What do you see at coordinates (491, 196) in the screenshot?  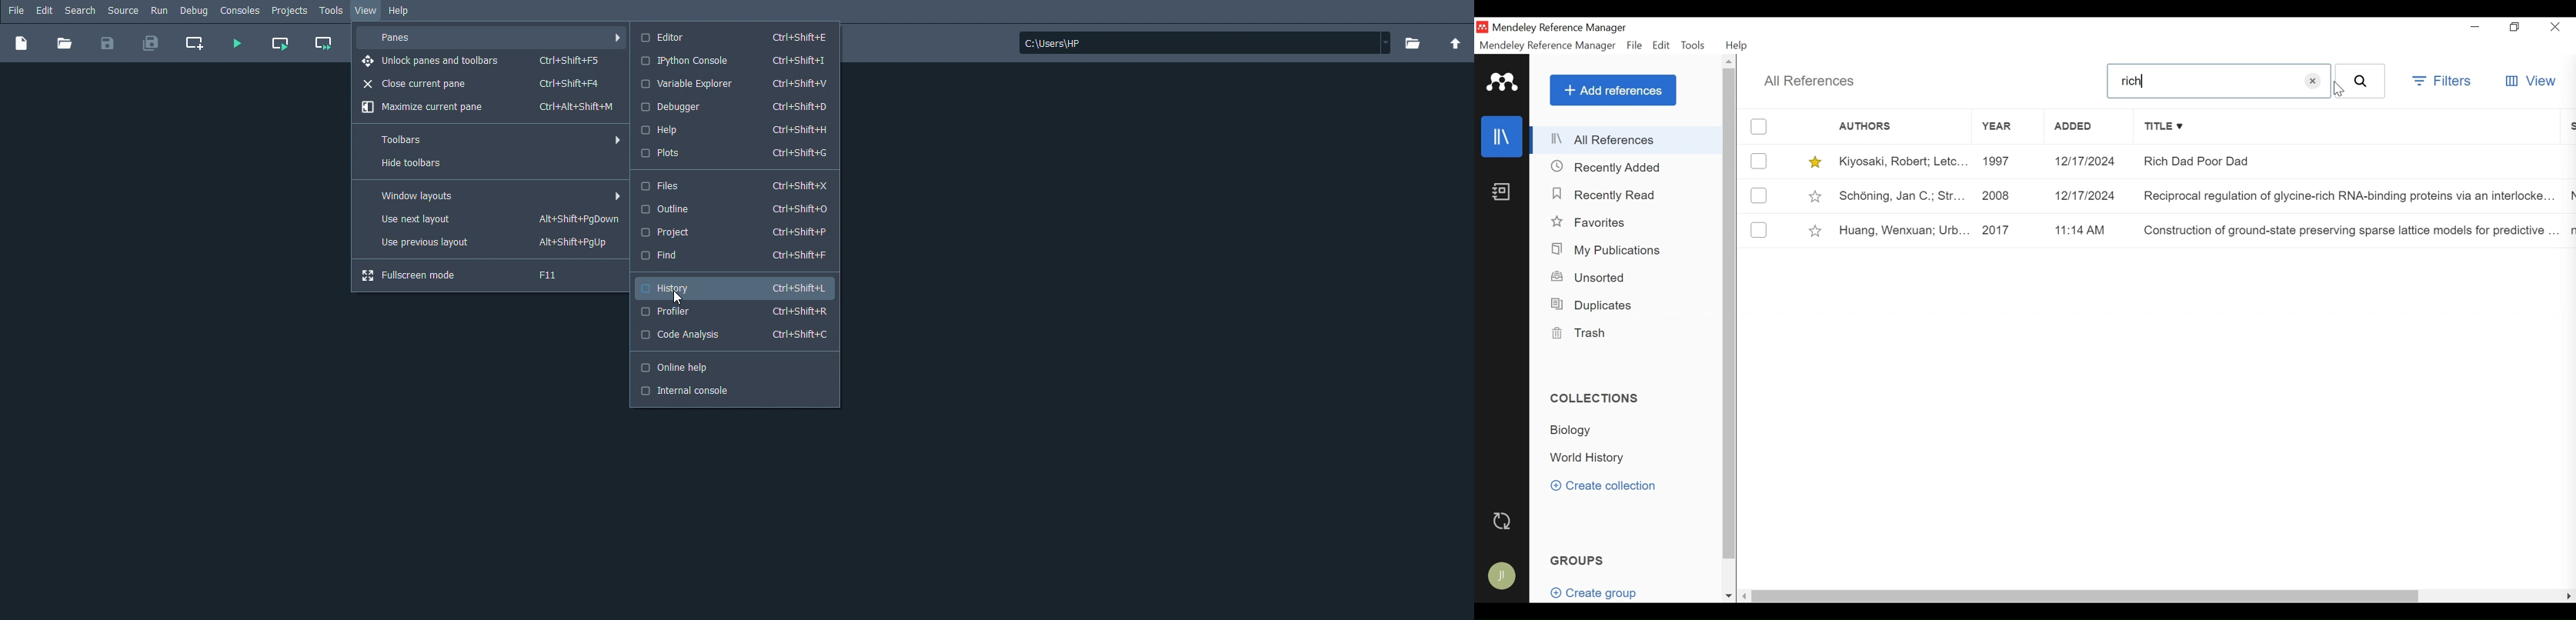 I see `Window layouts` at bounding box center [491, 196].